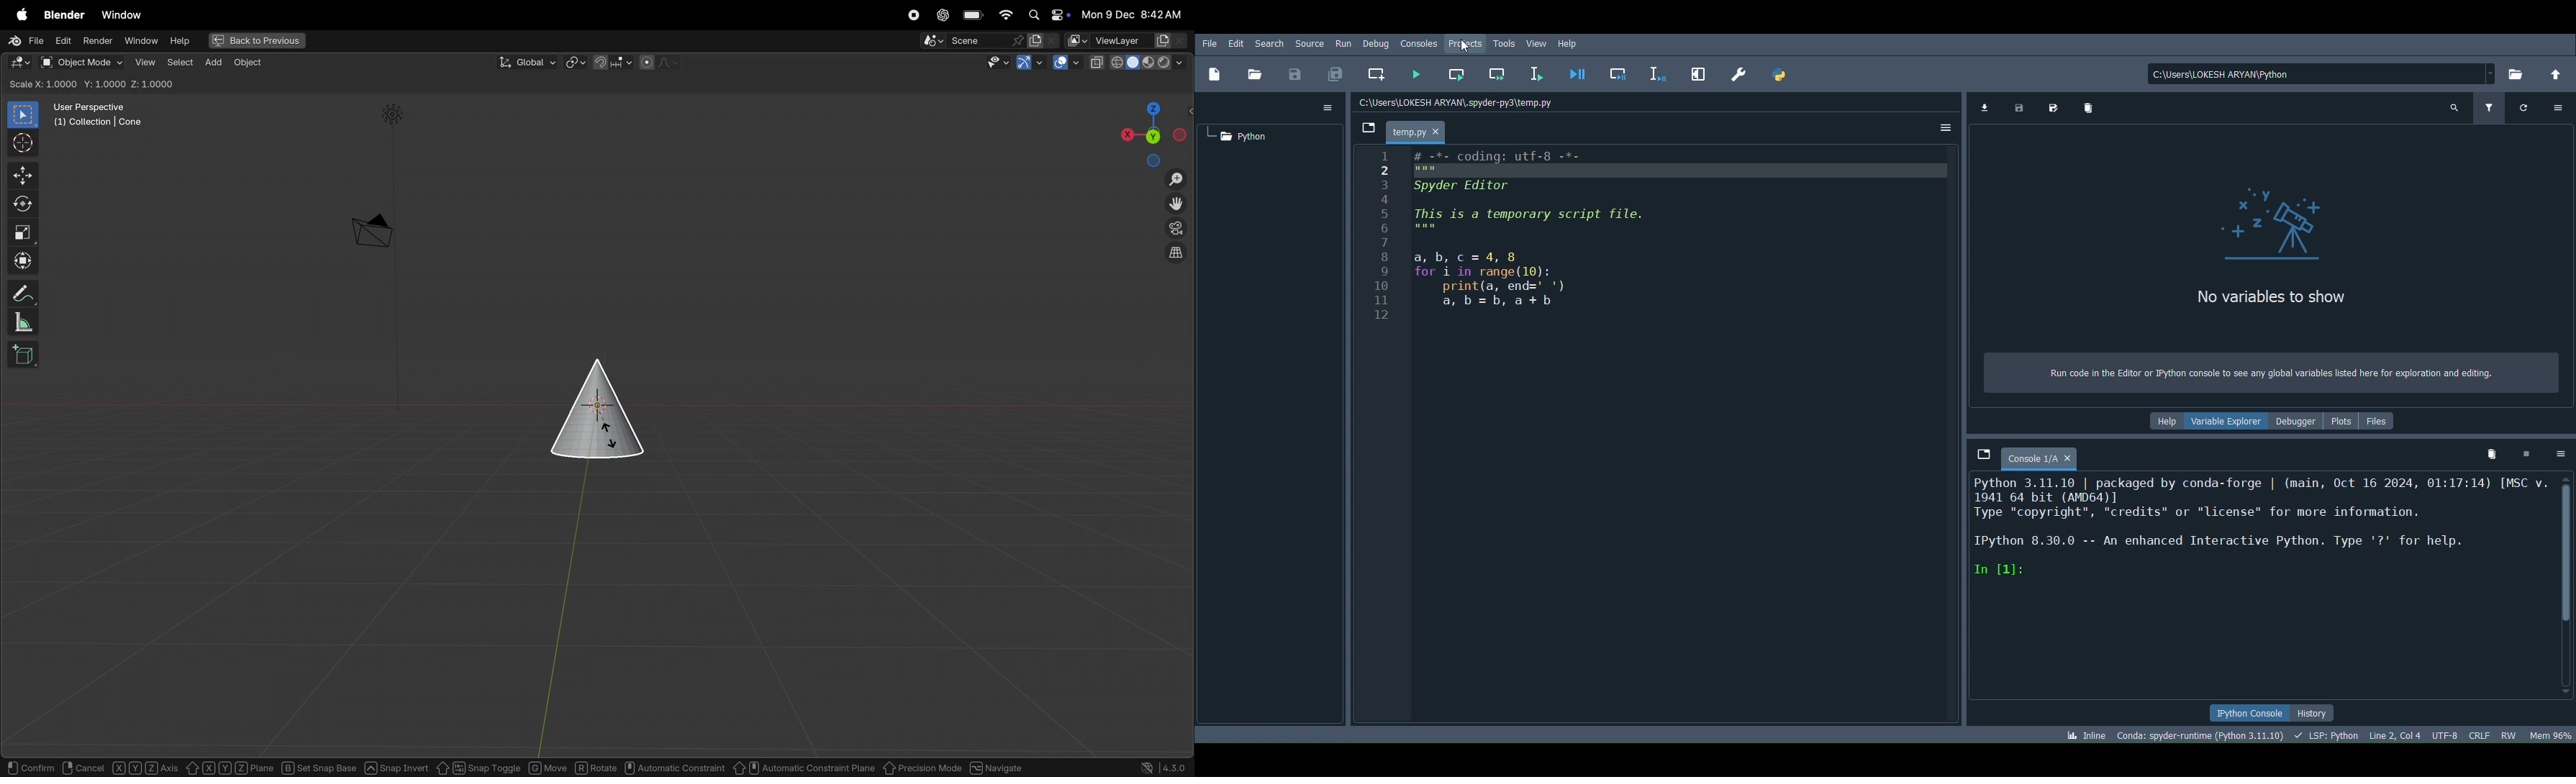 This screenshot has width=2576, height=784. I want to click on PYTHONPATH manager, so click(1782, 76).